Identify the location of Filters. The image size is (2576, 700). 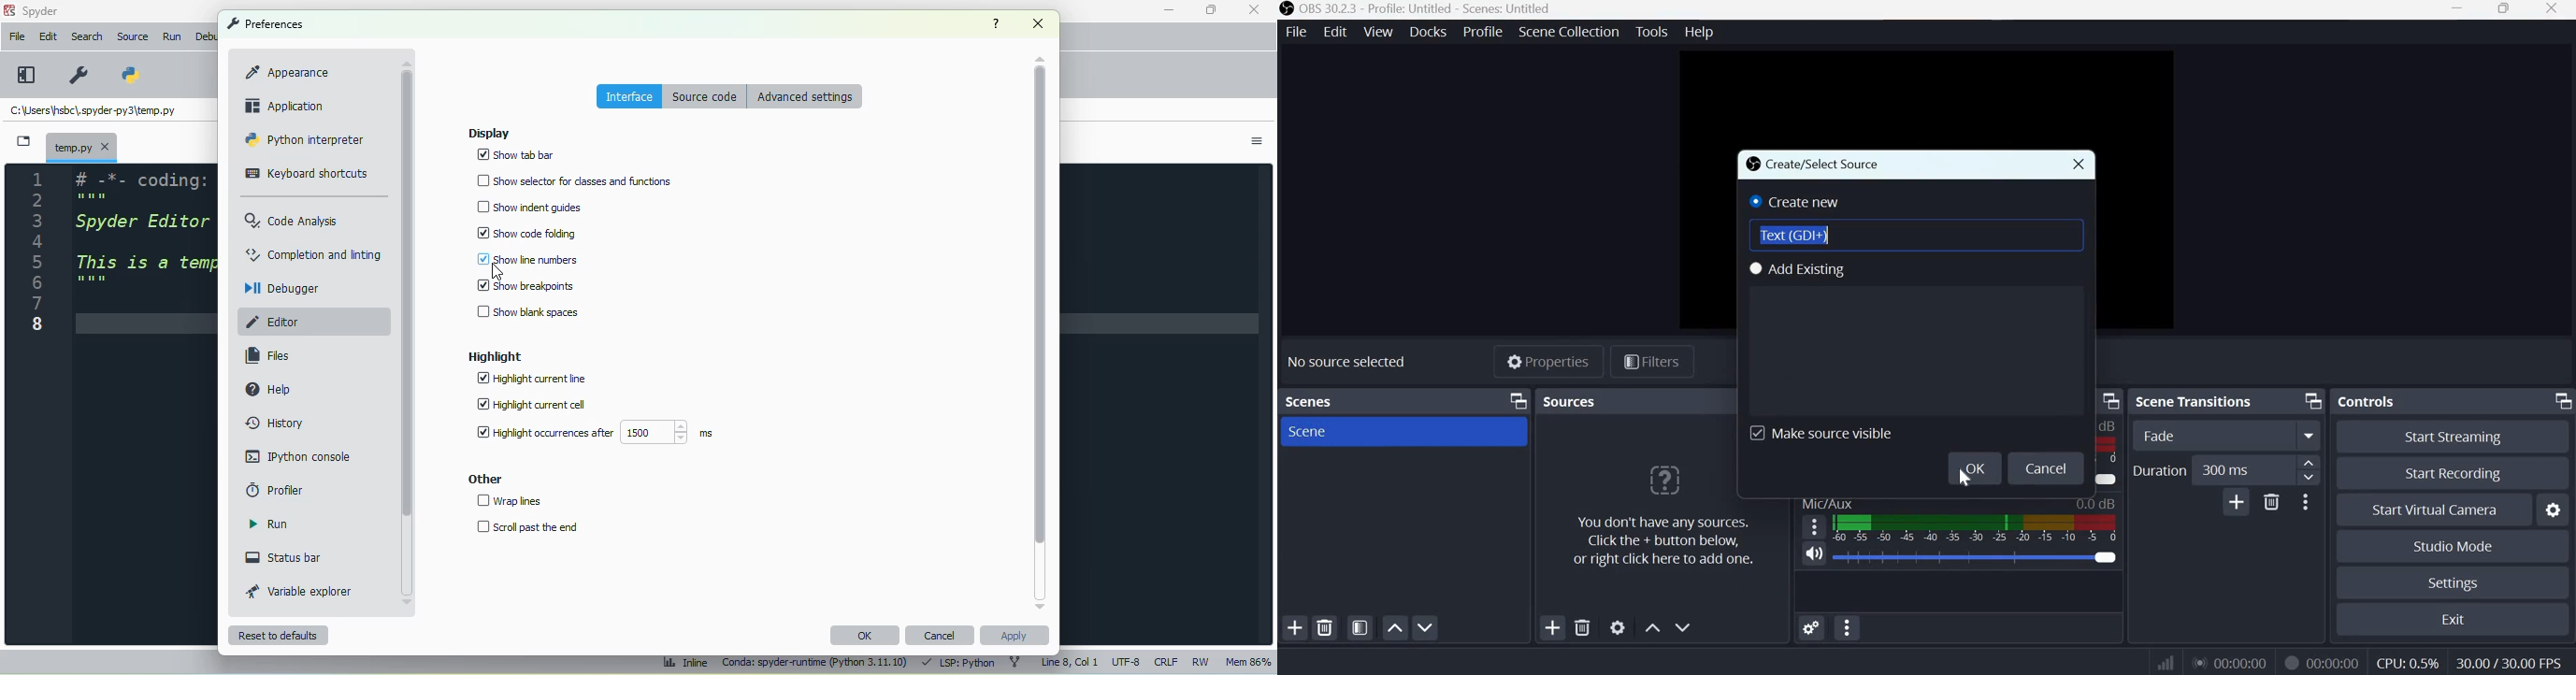
(1651, 362).